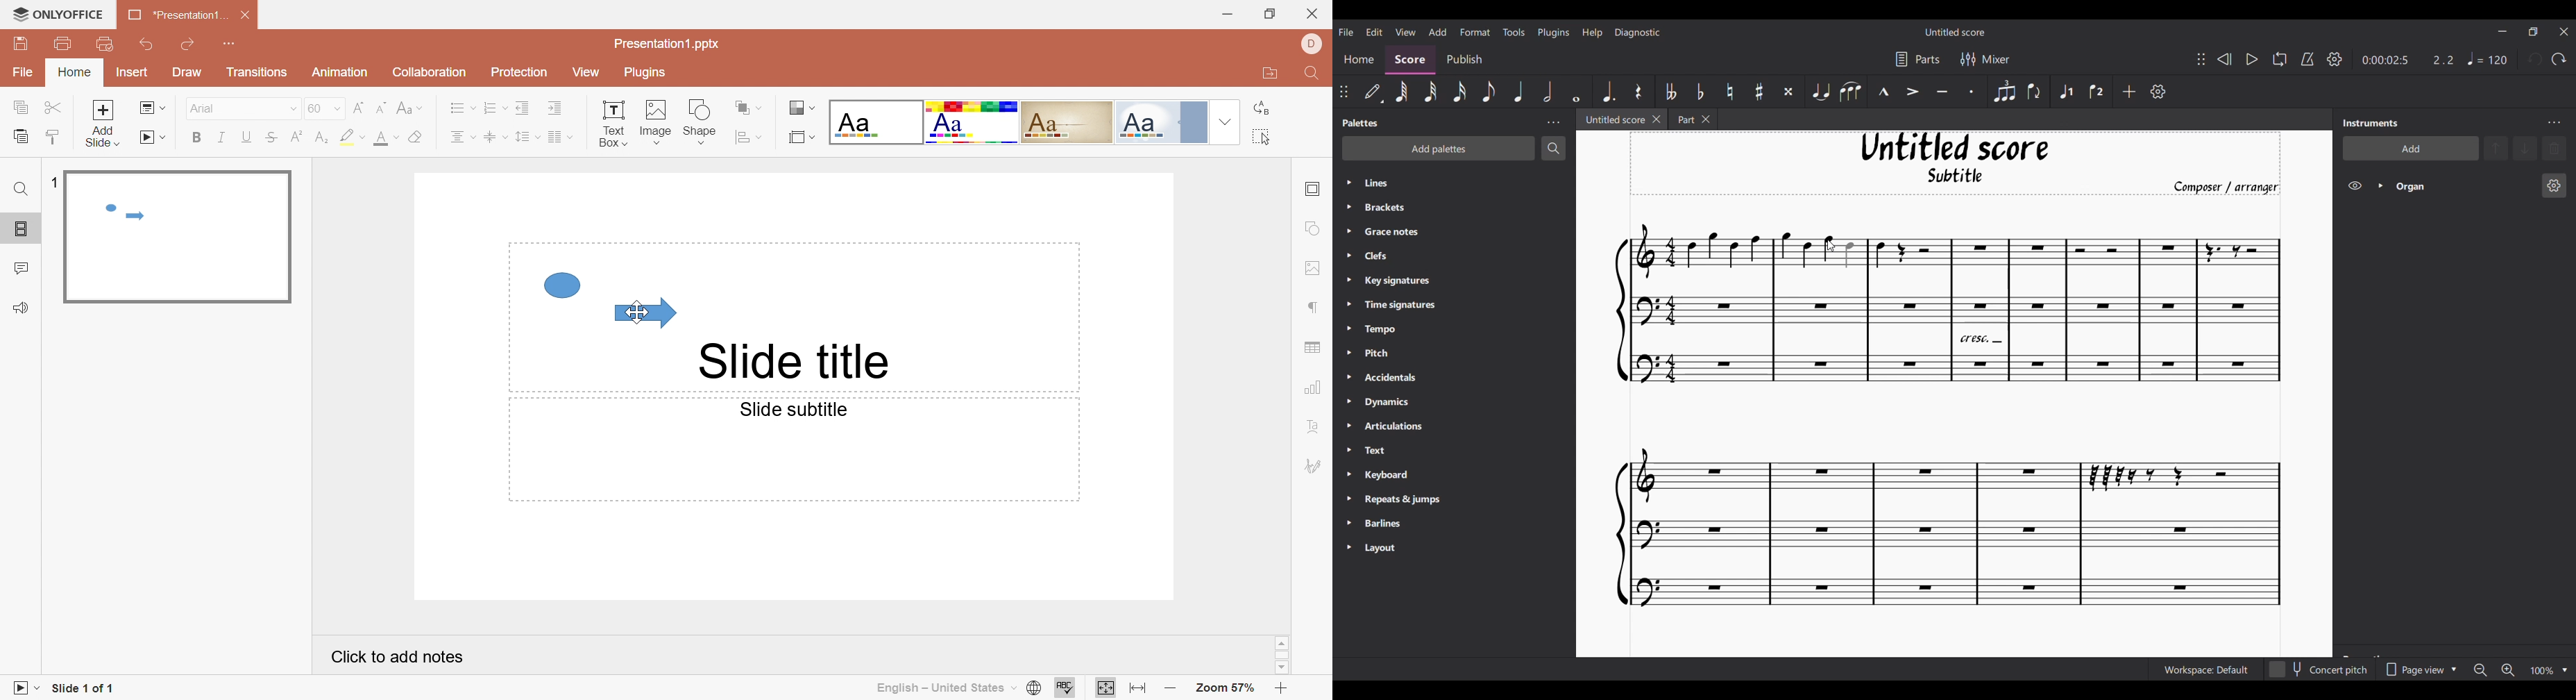 The height and width of the screenshot is (700, 2576). Describe the element at coordinates (1225, 13) in the screenshot. I see `Minimize` at that location.